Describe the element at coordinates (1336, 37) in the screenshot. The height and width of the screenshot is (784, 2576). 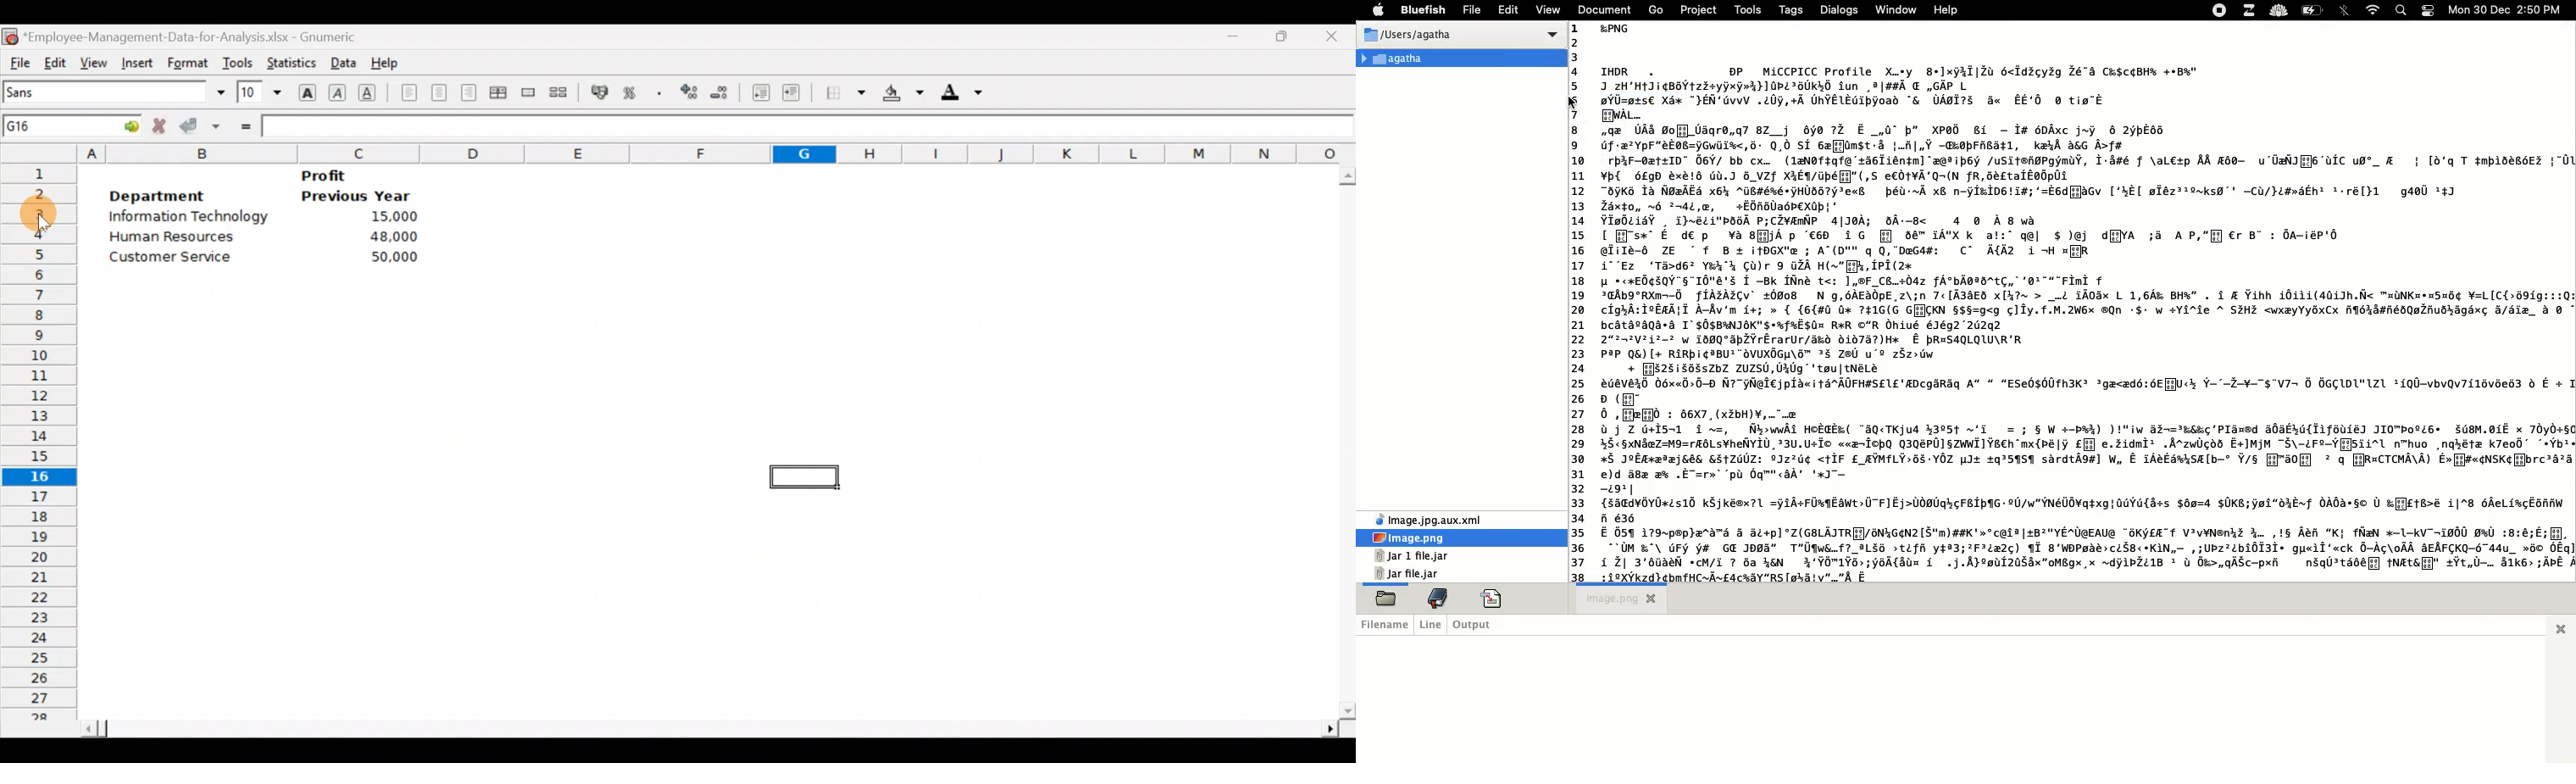
I see `Close` at that location.